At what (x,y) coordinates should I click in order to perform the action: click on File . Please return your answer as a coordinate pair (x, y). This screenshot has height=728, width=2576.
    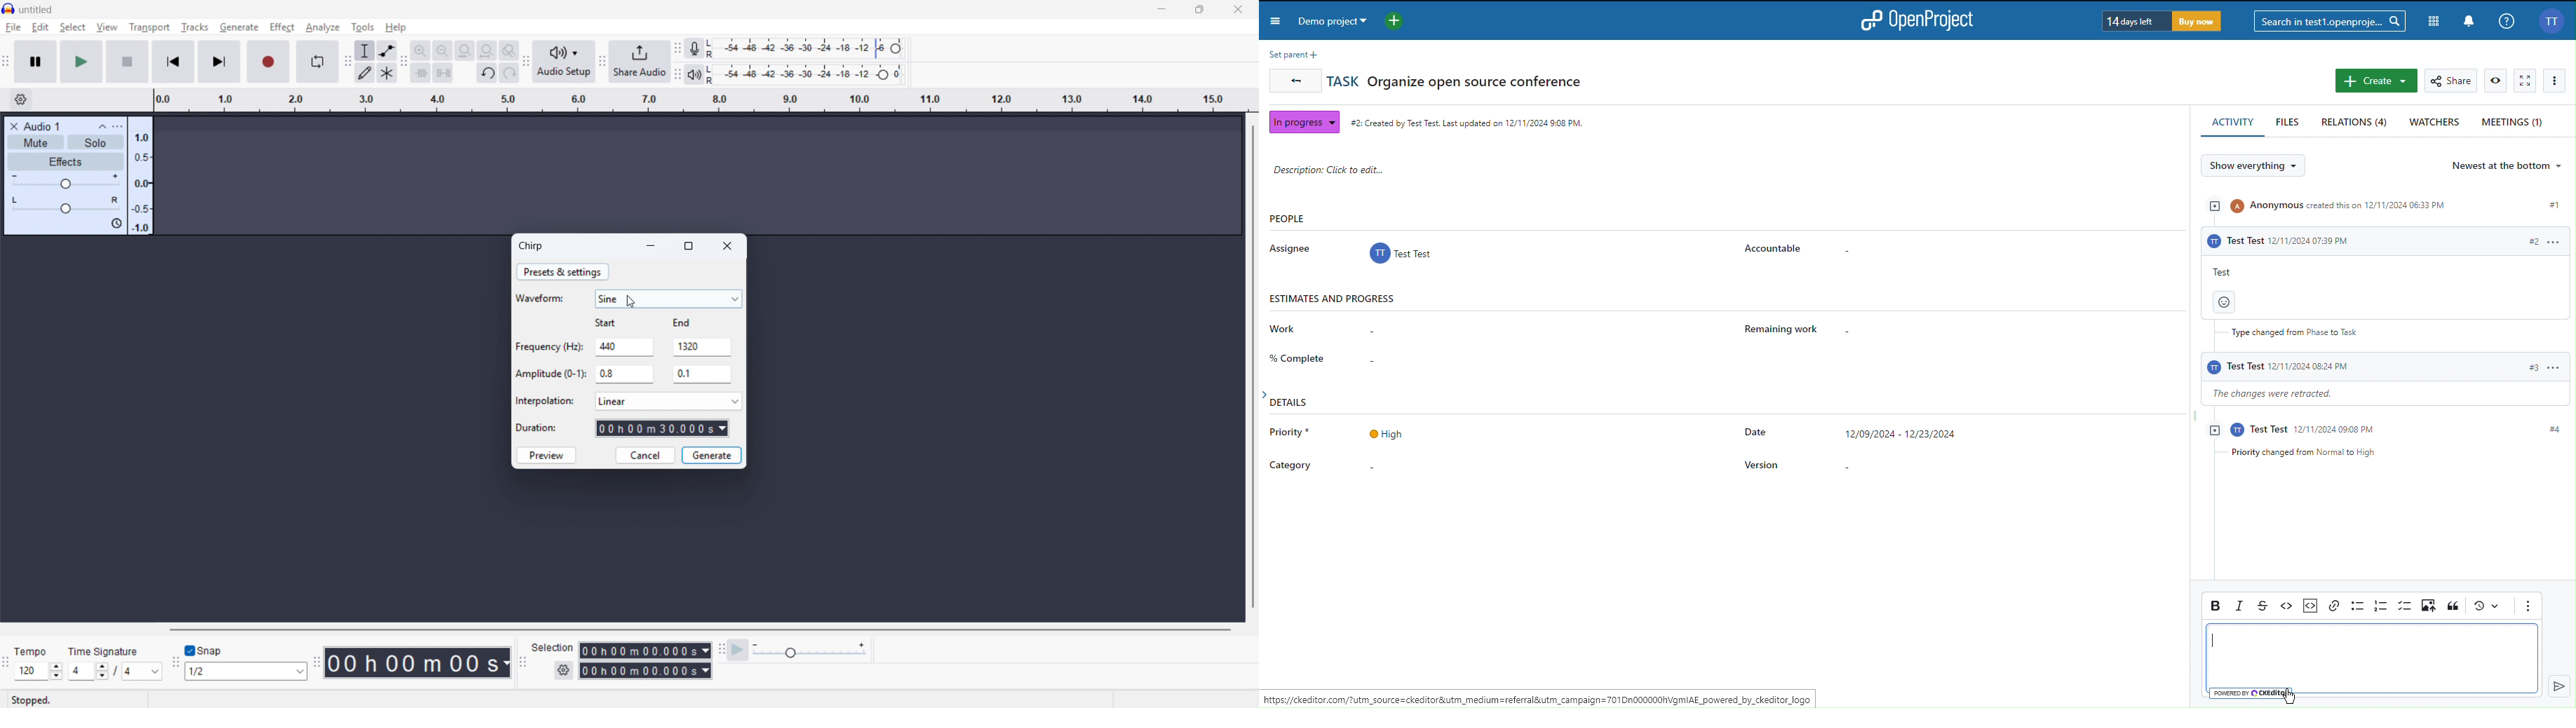
    Looking at the image, I should click on (13, 28).